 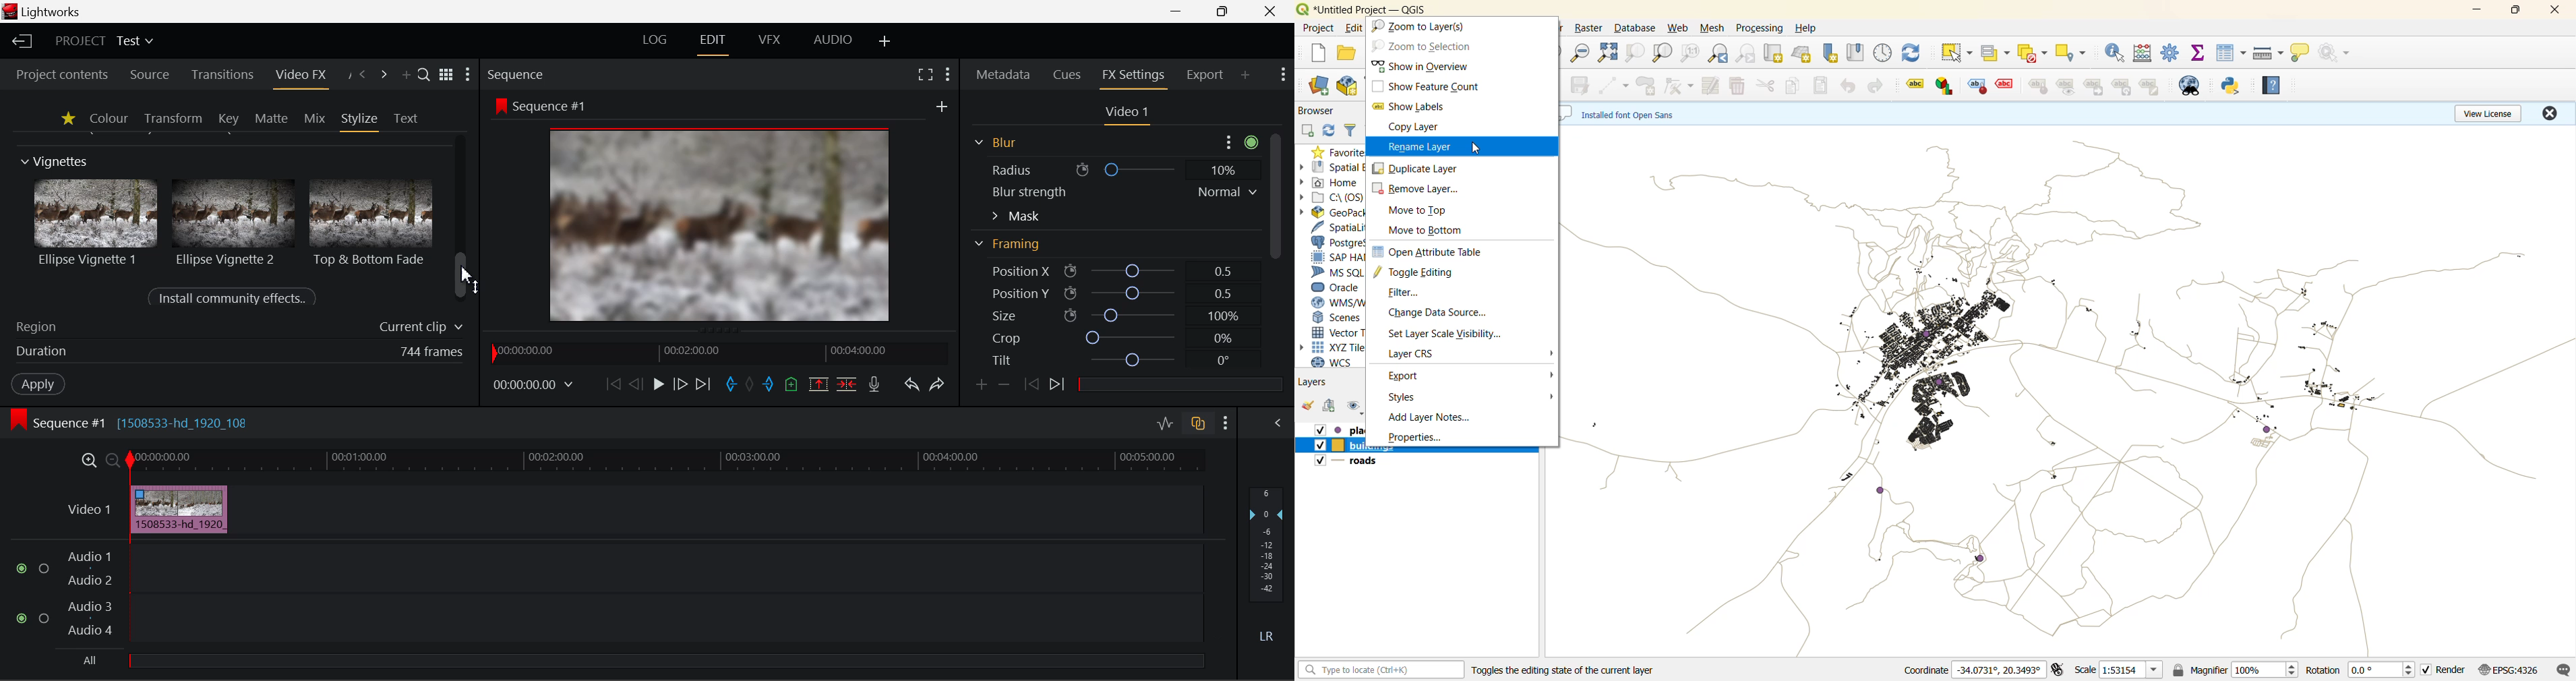 What do you see at coordinates (1108, 272) in the screenshot?
I see `Position X` at bounding box center [1108, 272].